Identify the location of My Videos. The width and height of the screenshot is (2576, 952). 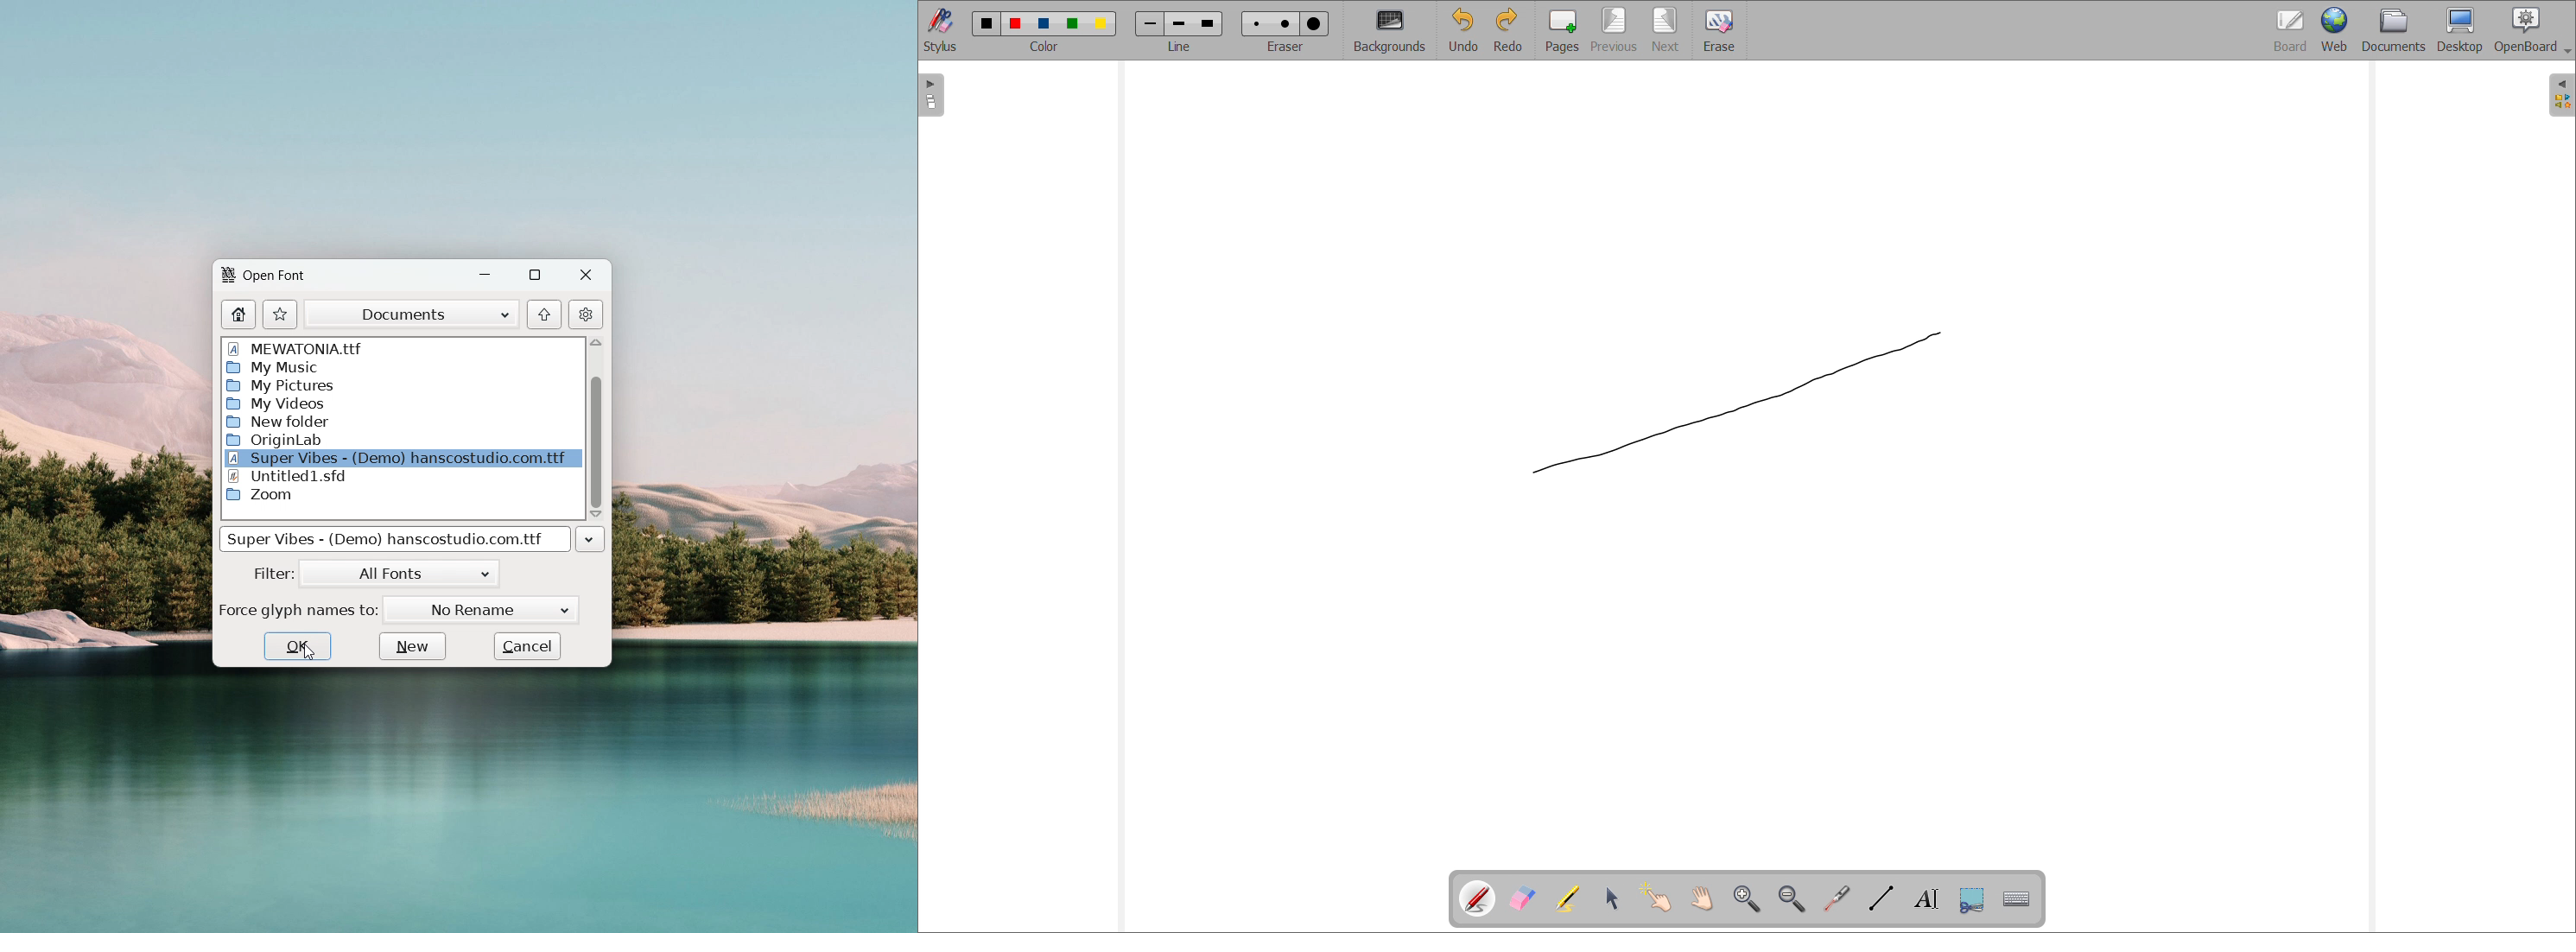
(276, 405).